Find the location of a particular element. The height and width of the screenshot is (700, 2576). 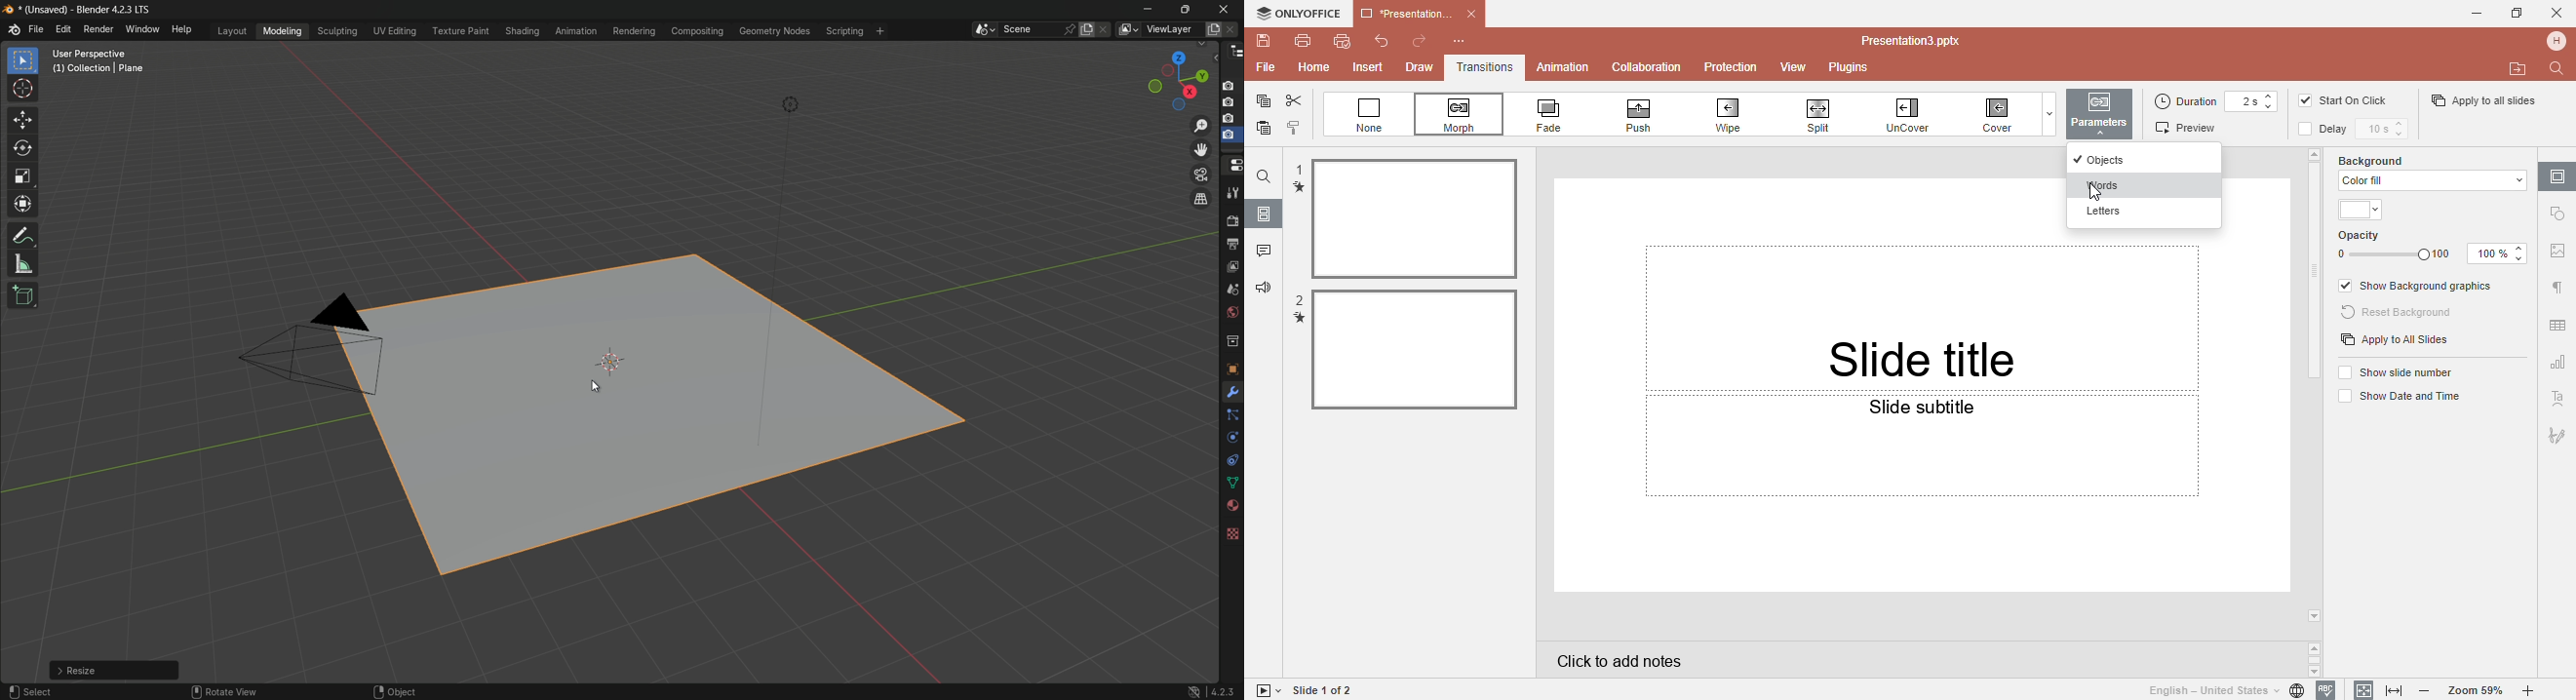

Collabration is located at coordinates (1647, 68).